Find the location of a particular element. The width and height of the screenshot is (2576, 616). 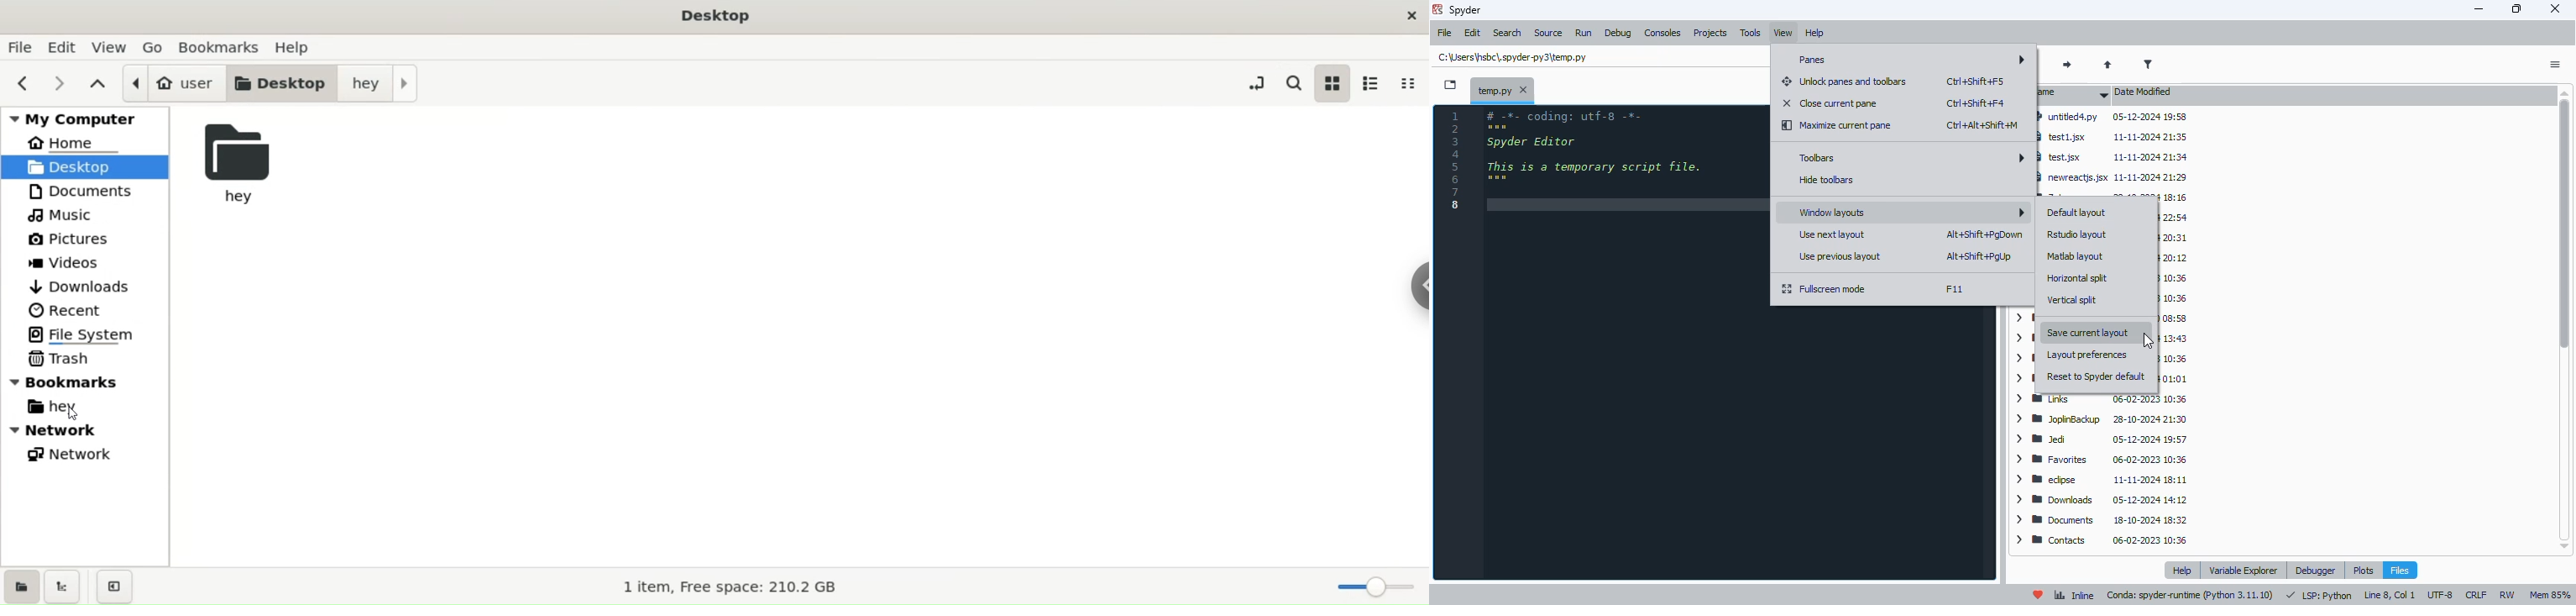

browse tabs is located at coordinates (1451, 85).